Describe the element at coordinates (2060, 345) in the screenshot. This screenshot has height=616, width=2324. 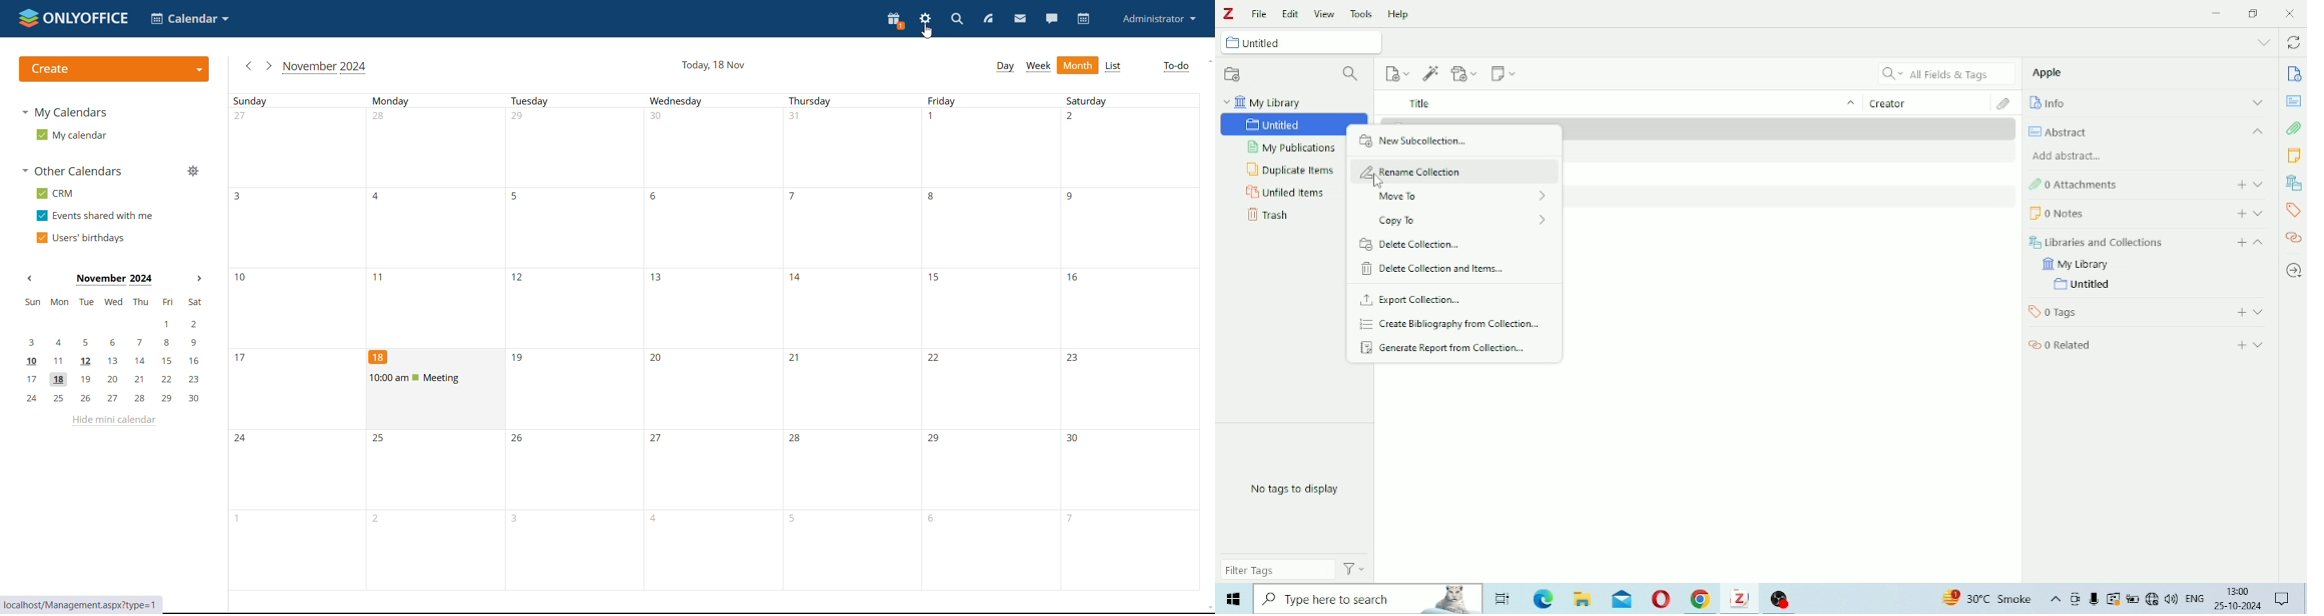
I see `Related` at that location.